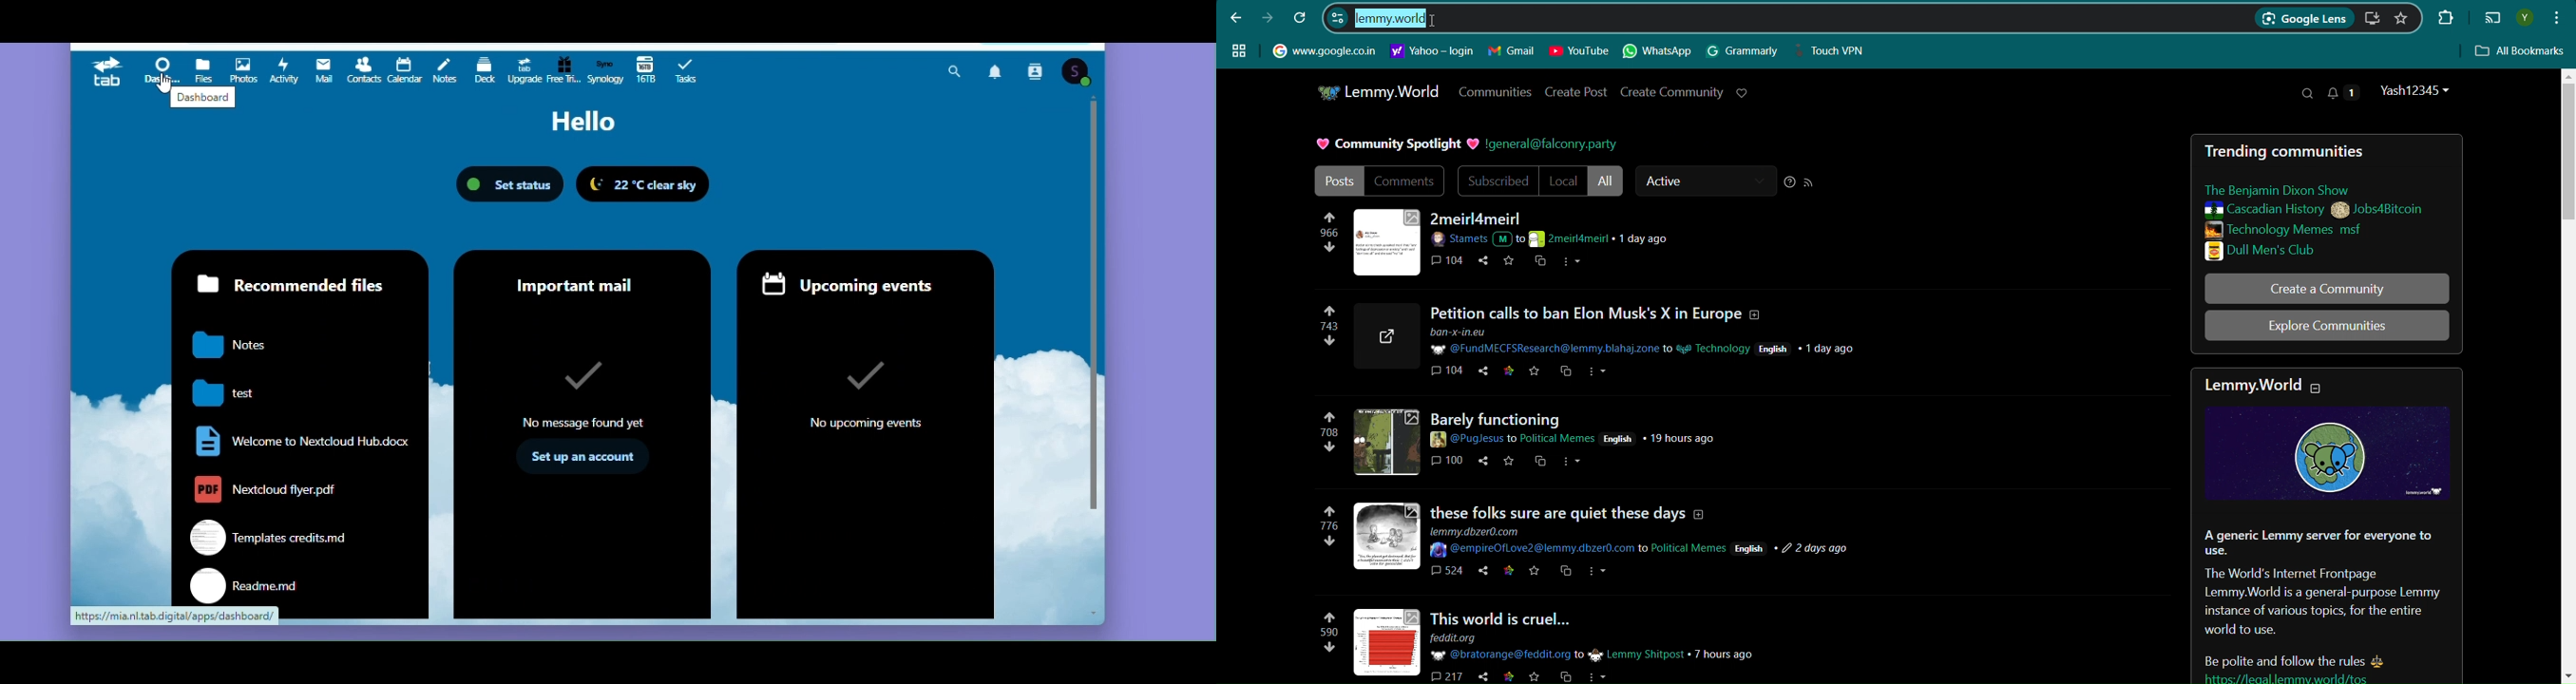 This screenshot has height=700, width=2576. What do you see at coordinates (954, 67) in the screenshot?
I see `Search` at bounding box center [954, 67].